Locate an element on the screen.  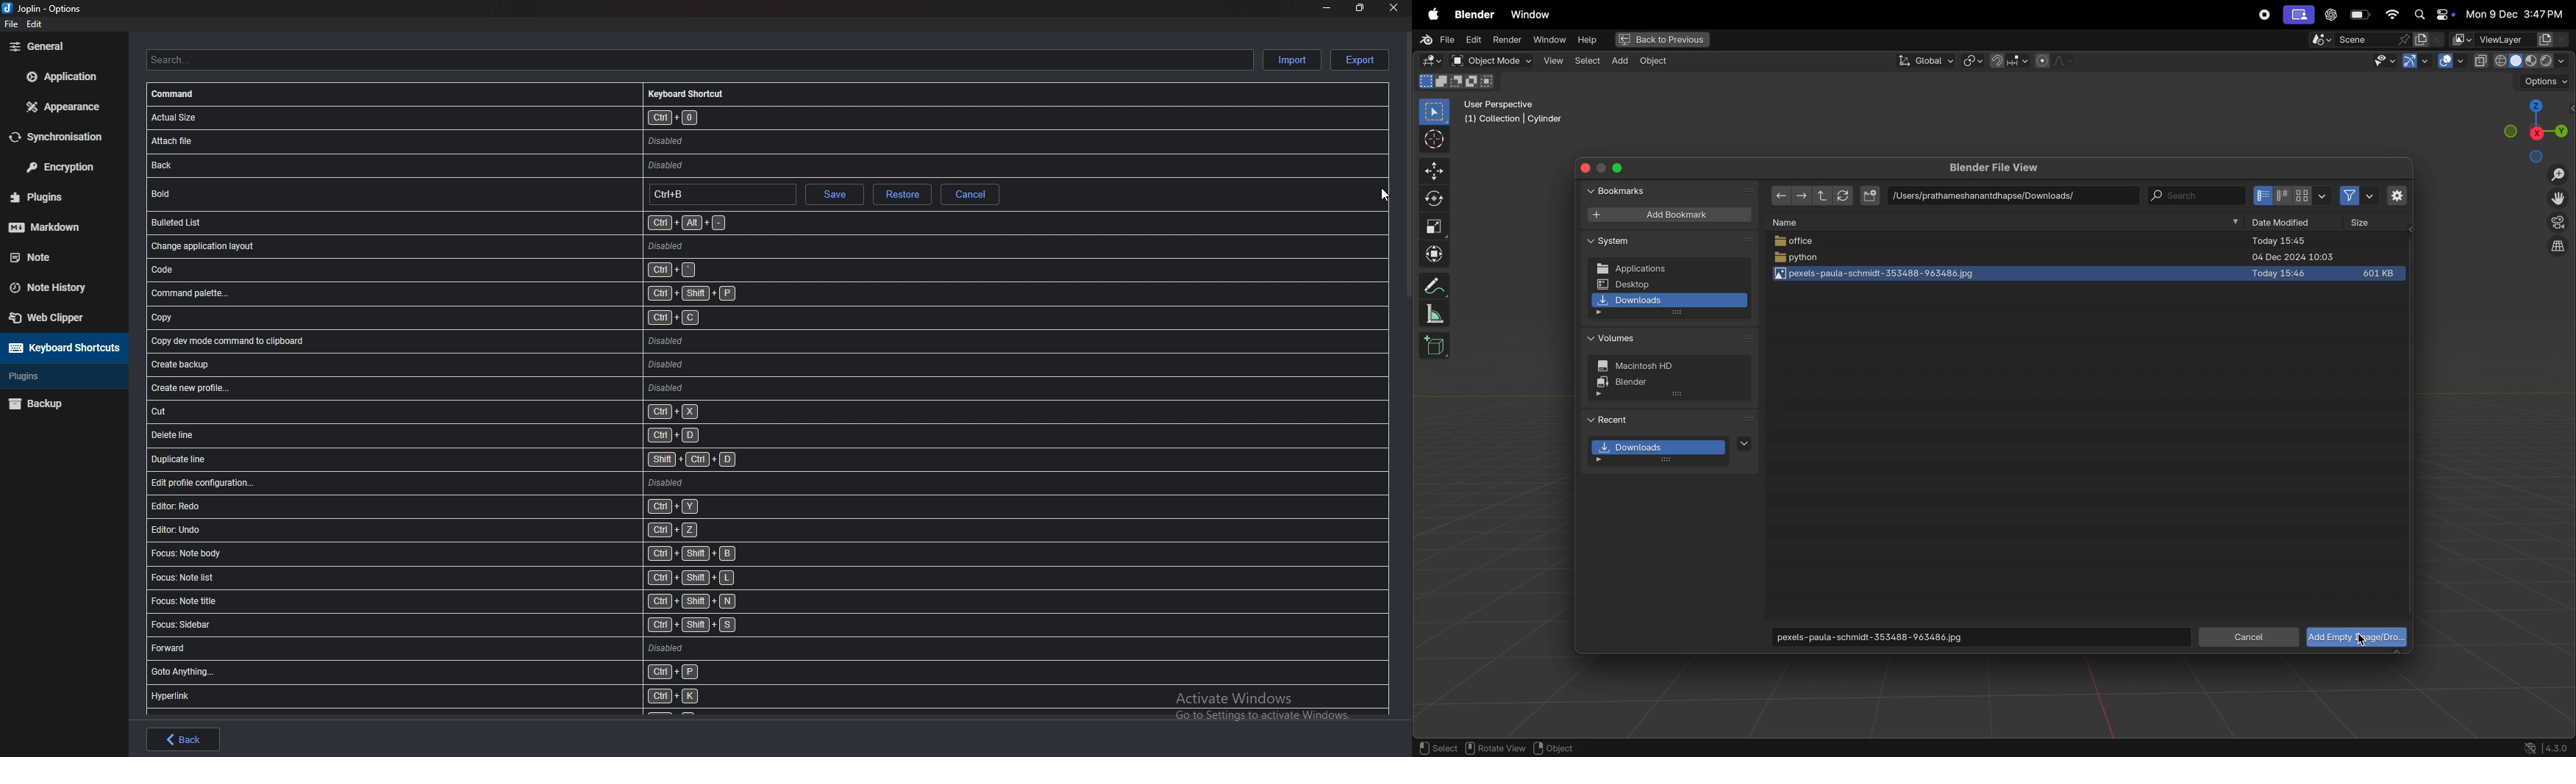
applications is located at coordinates (1668, 267).